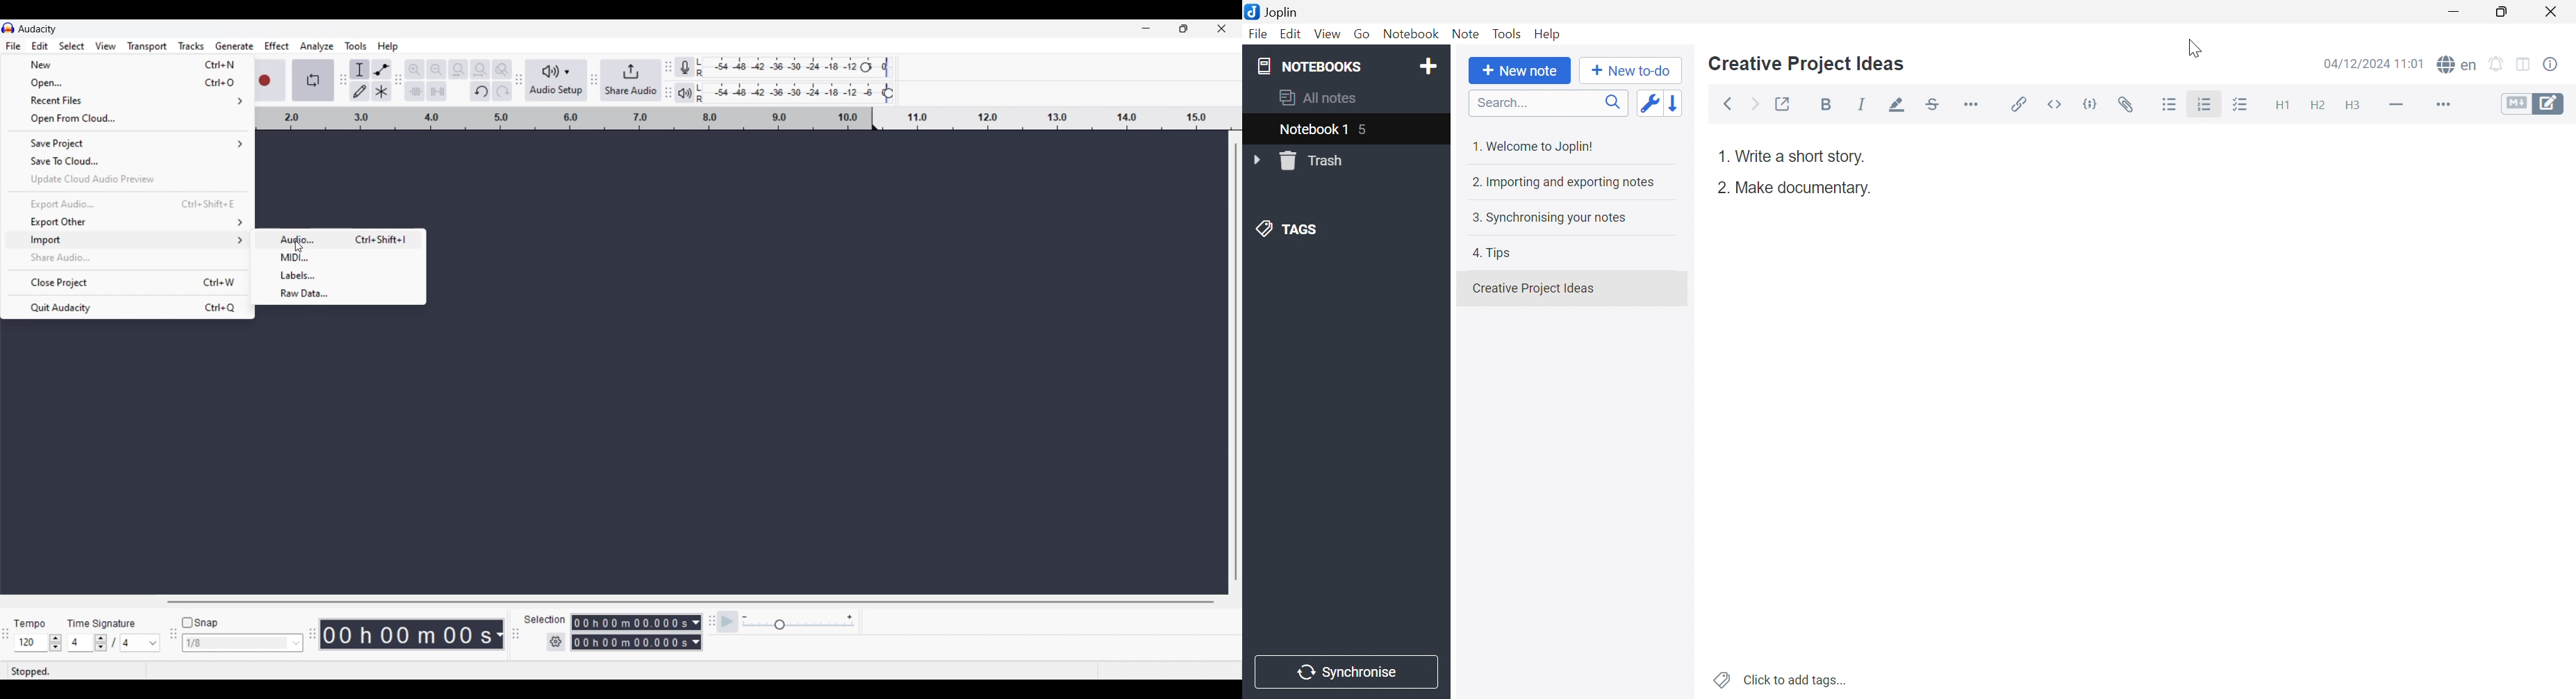  Describe the element at coordinates (2319, 107) in the screenshot. I see `Heading 2` at that location.